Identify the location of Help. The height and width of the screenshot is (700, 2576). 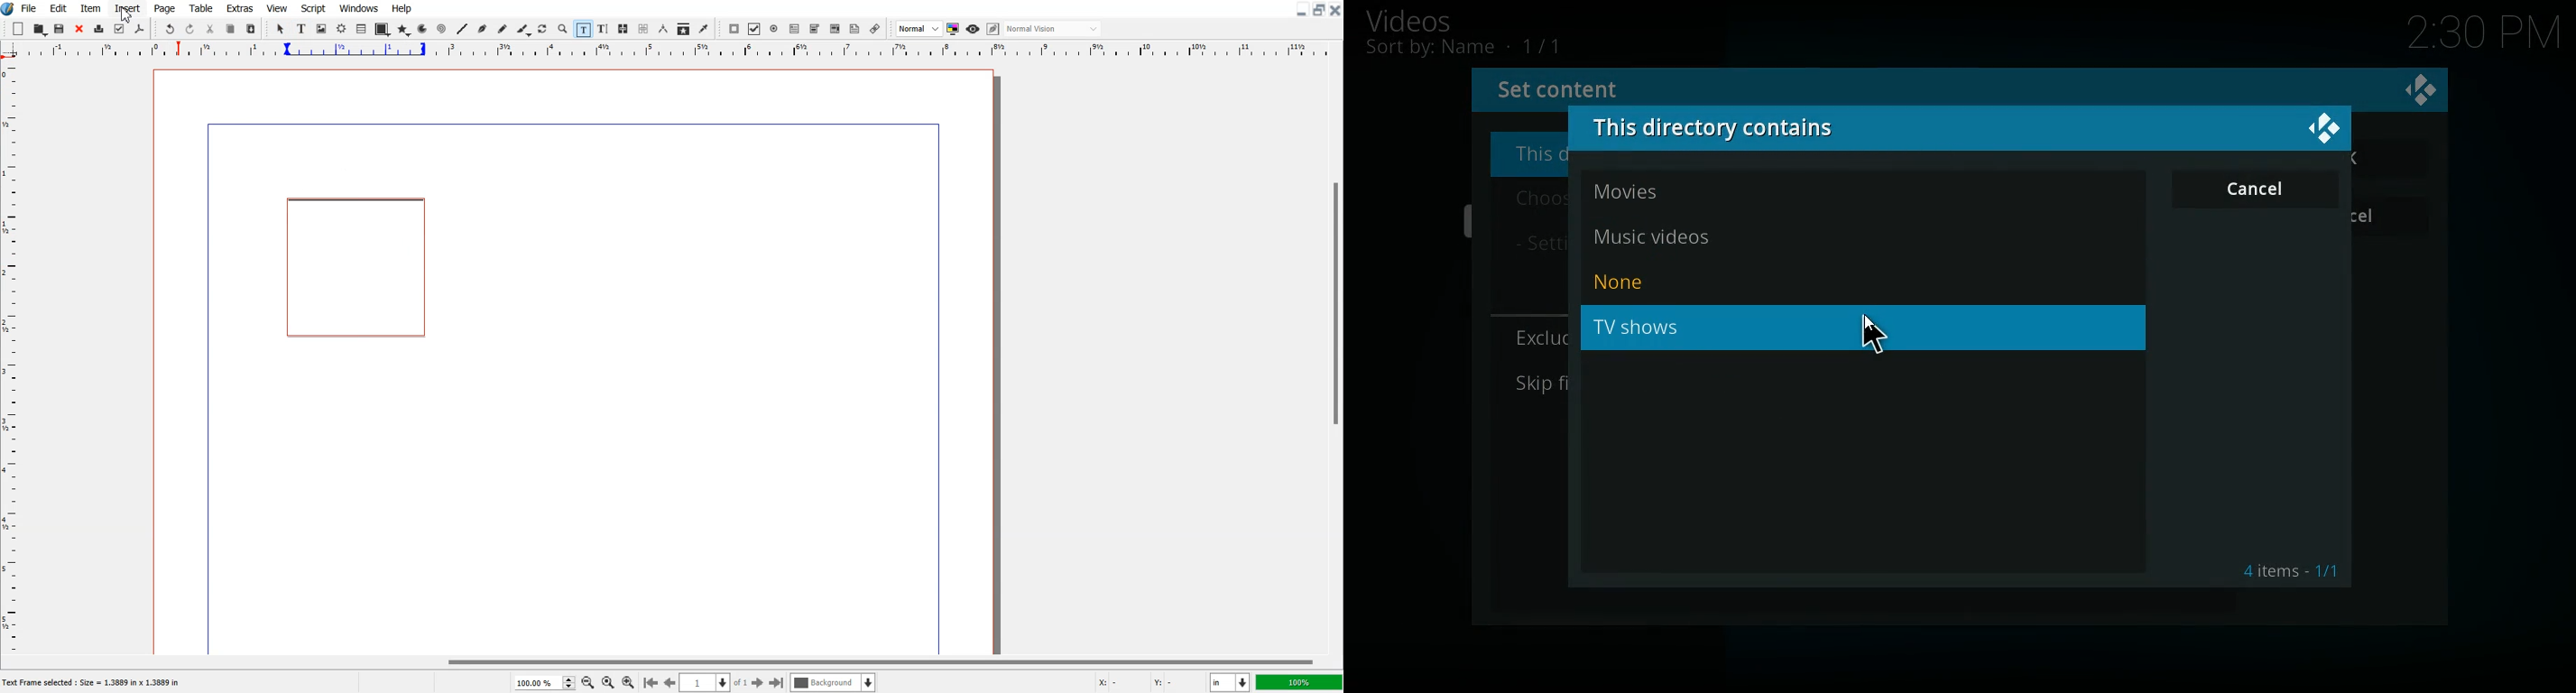
(401, 8).